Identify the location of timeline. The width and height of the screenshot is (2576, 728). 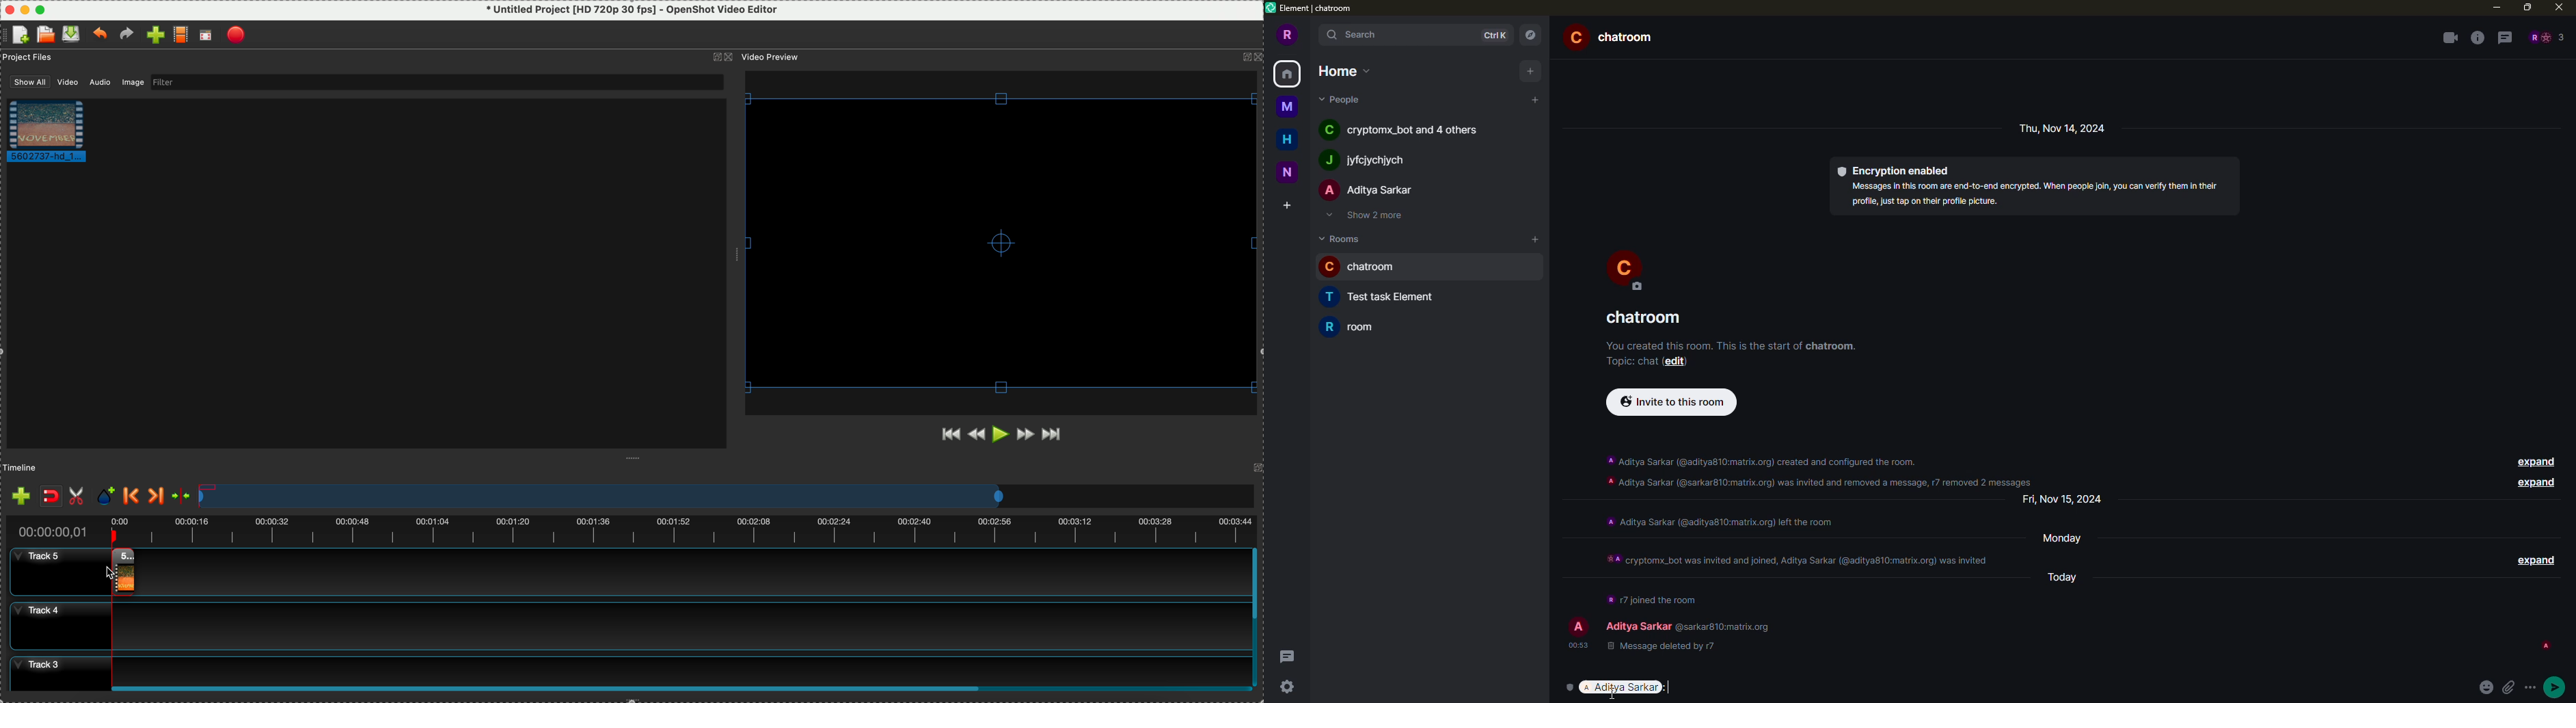
(726, 496).